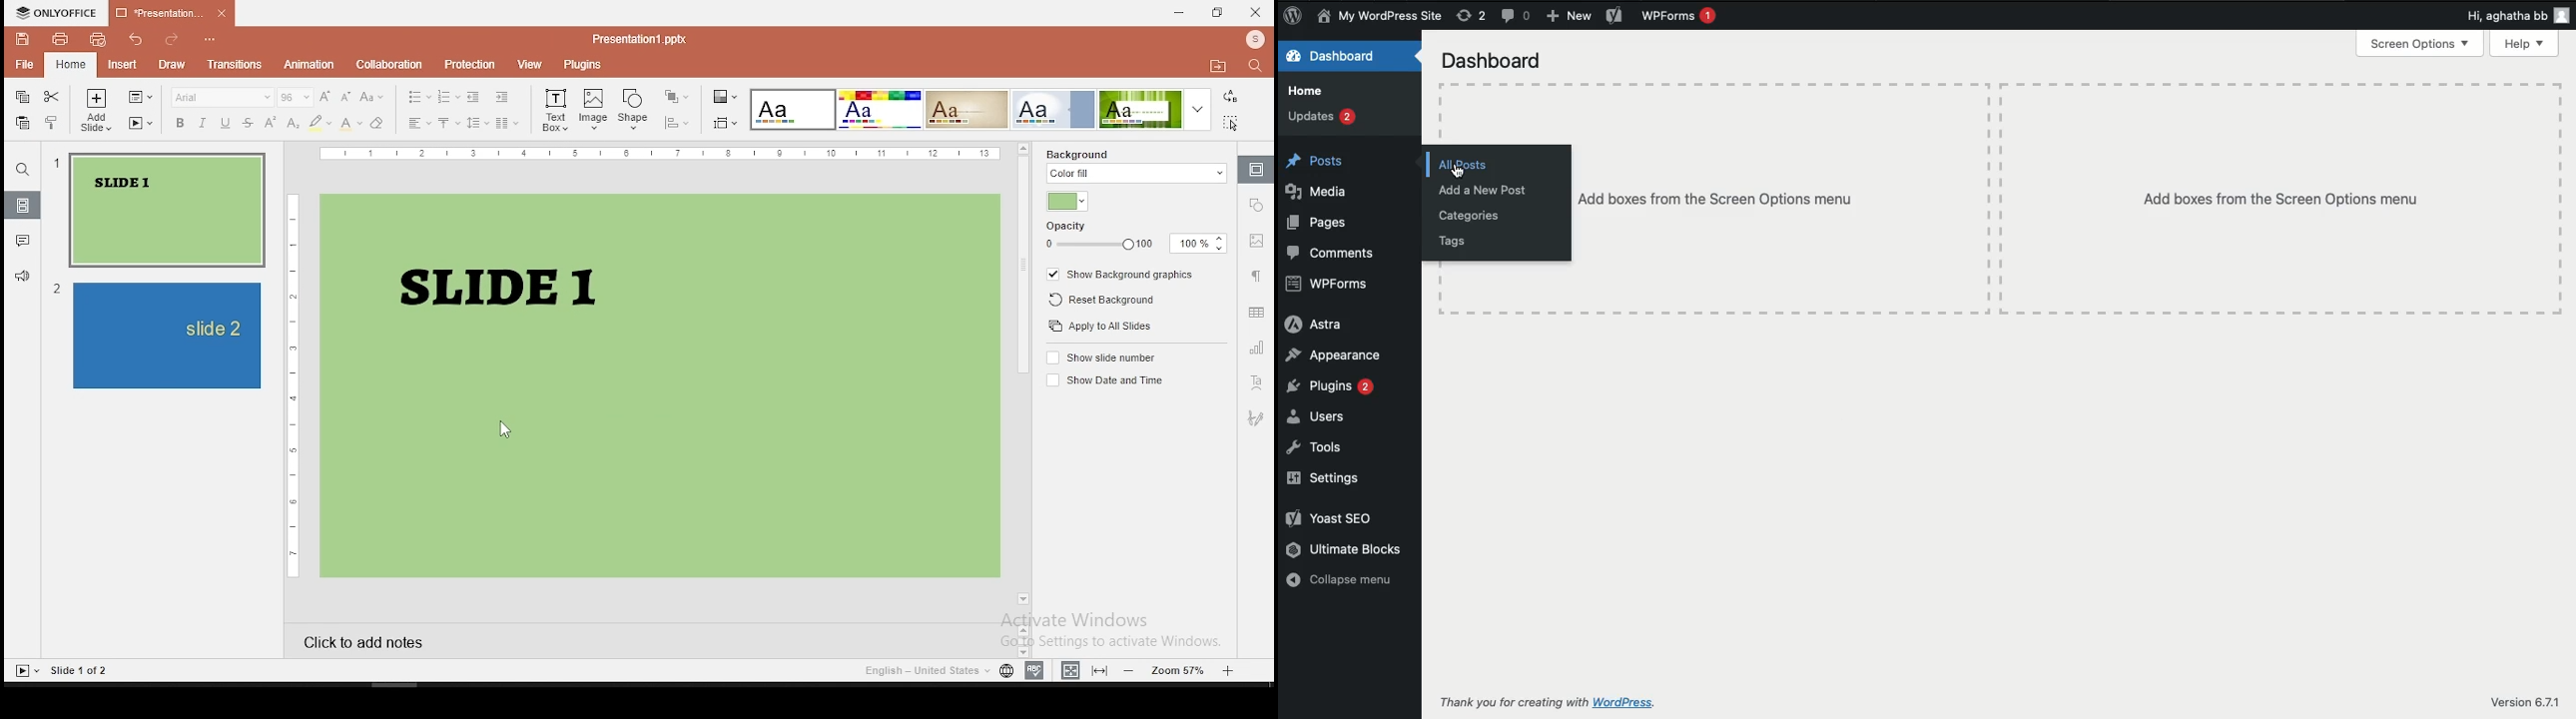  I want to click on columns, so click(507, 123).